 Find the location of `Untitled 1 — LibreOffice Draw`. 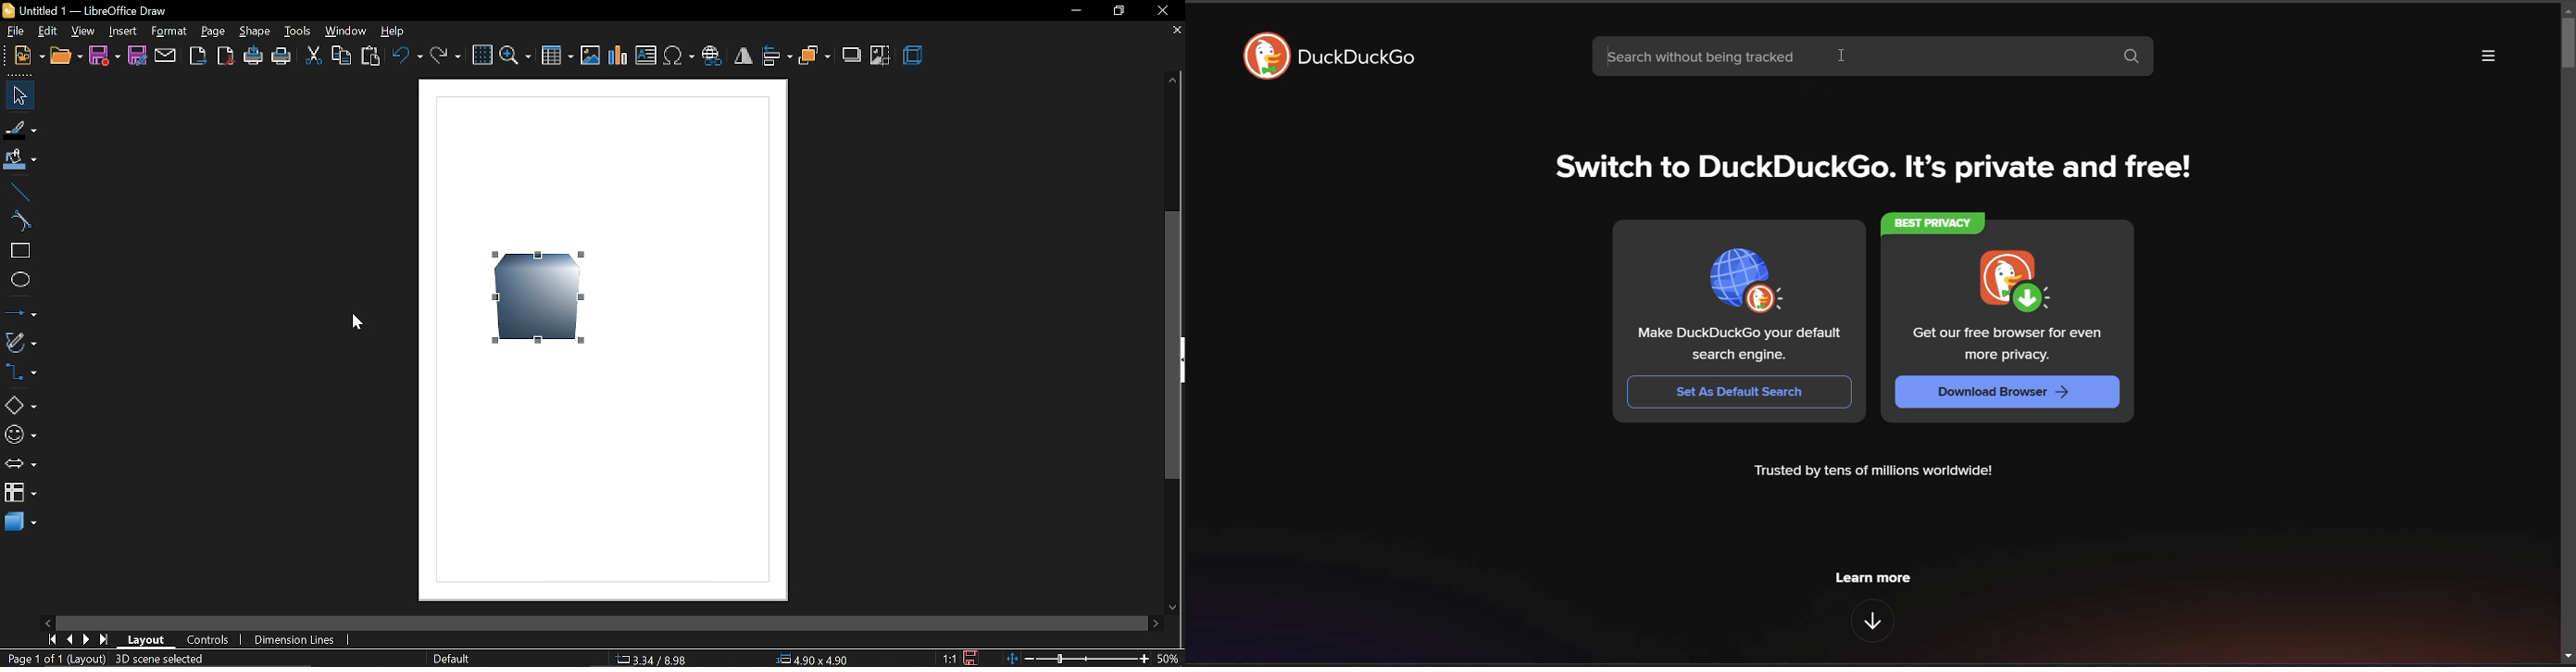

Untitled 1 — LibreOffice Draw is located at coordinates (92, 11).